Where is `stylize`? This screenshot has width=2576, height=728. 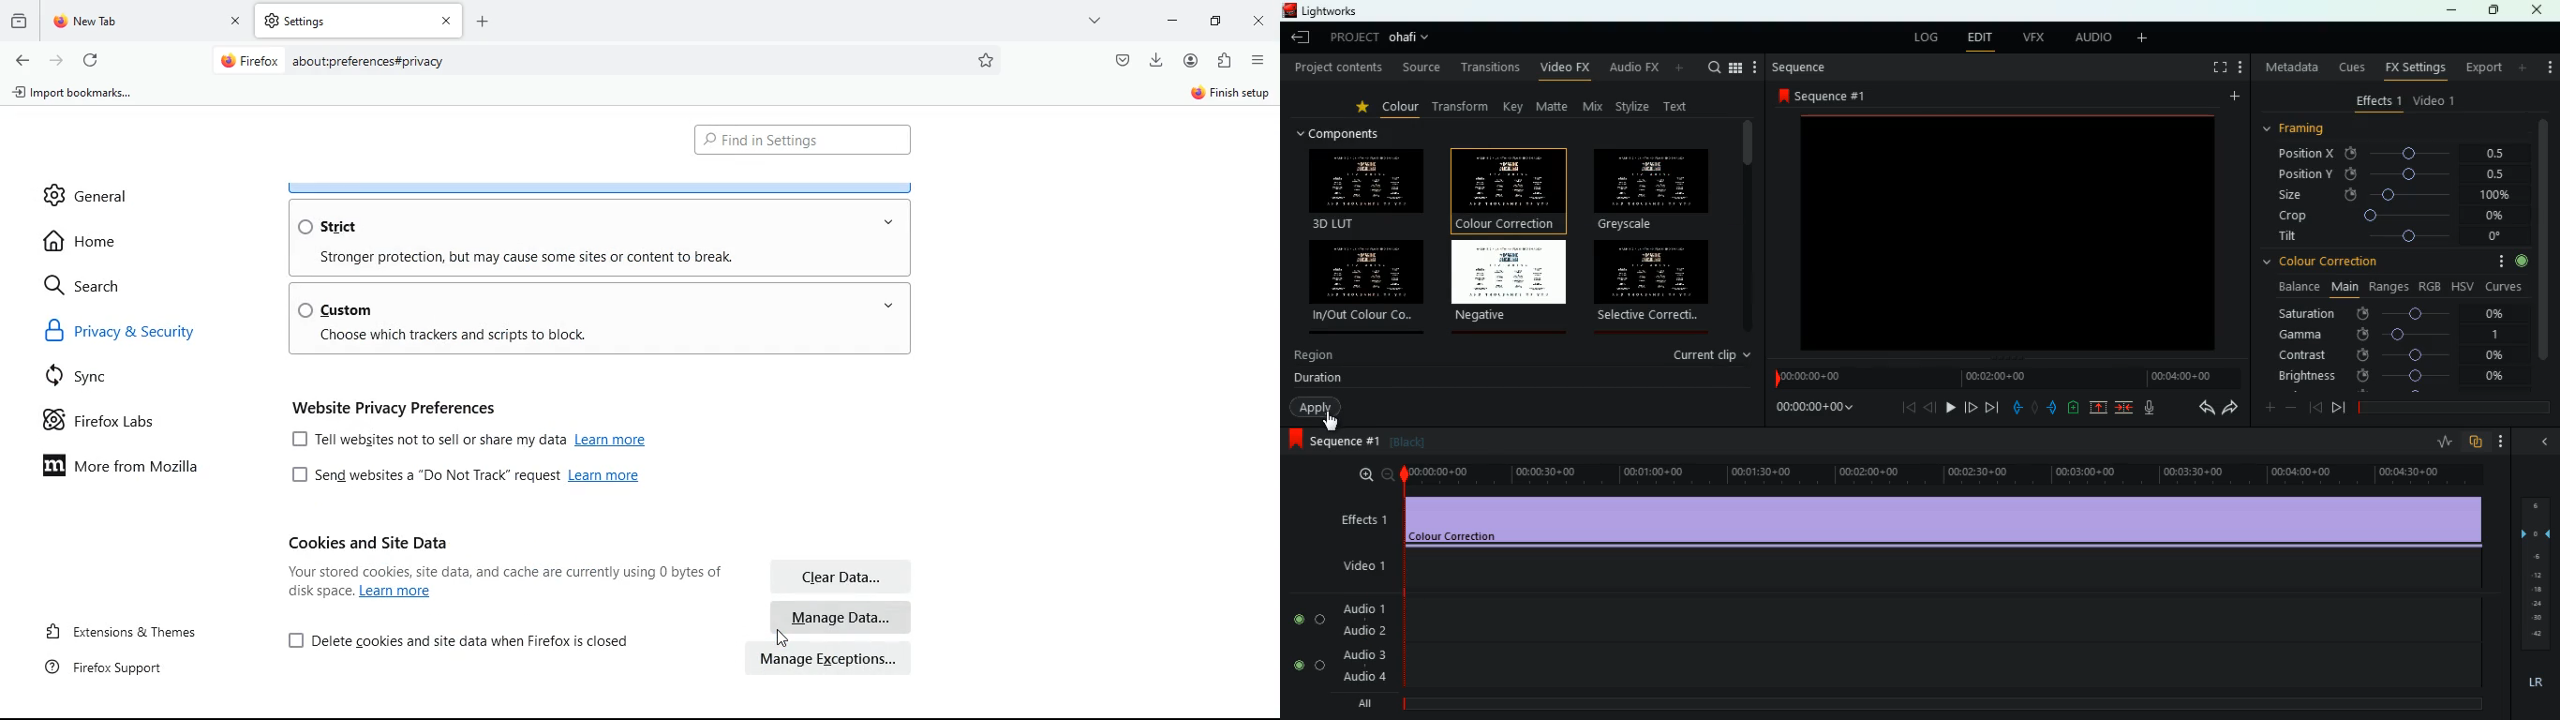
stylize is located at coordinates (1635, 108).